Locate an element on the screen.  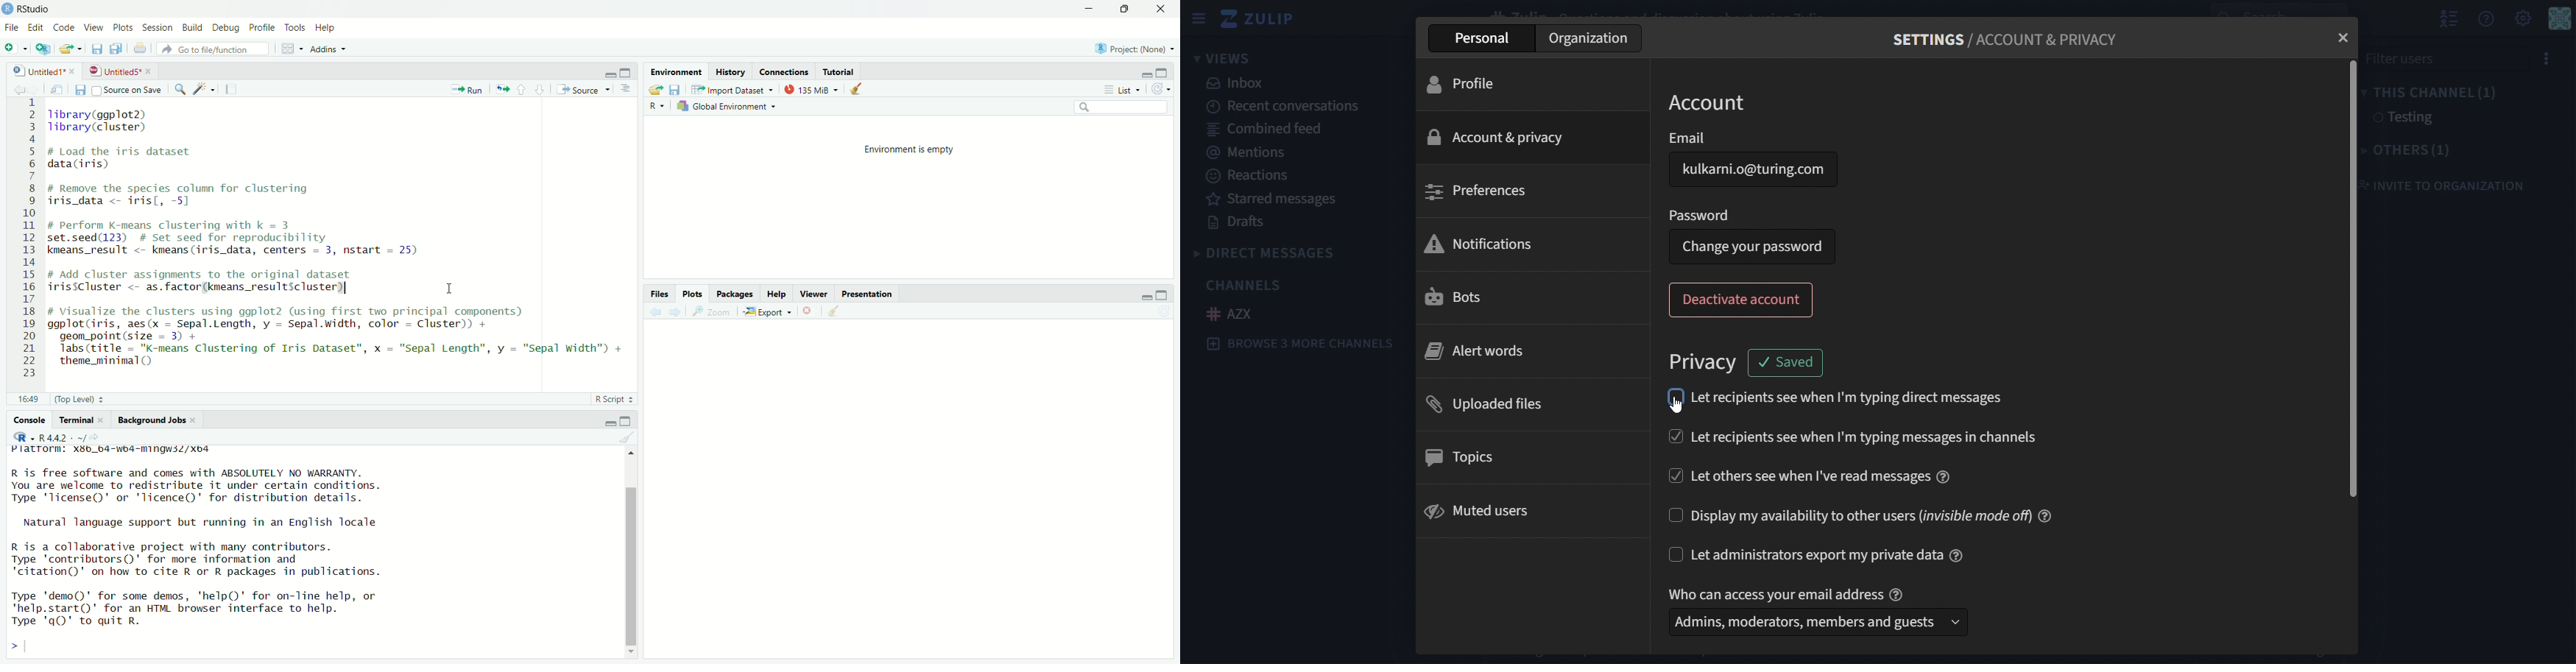
plots is located at coordinates (122, 26).